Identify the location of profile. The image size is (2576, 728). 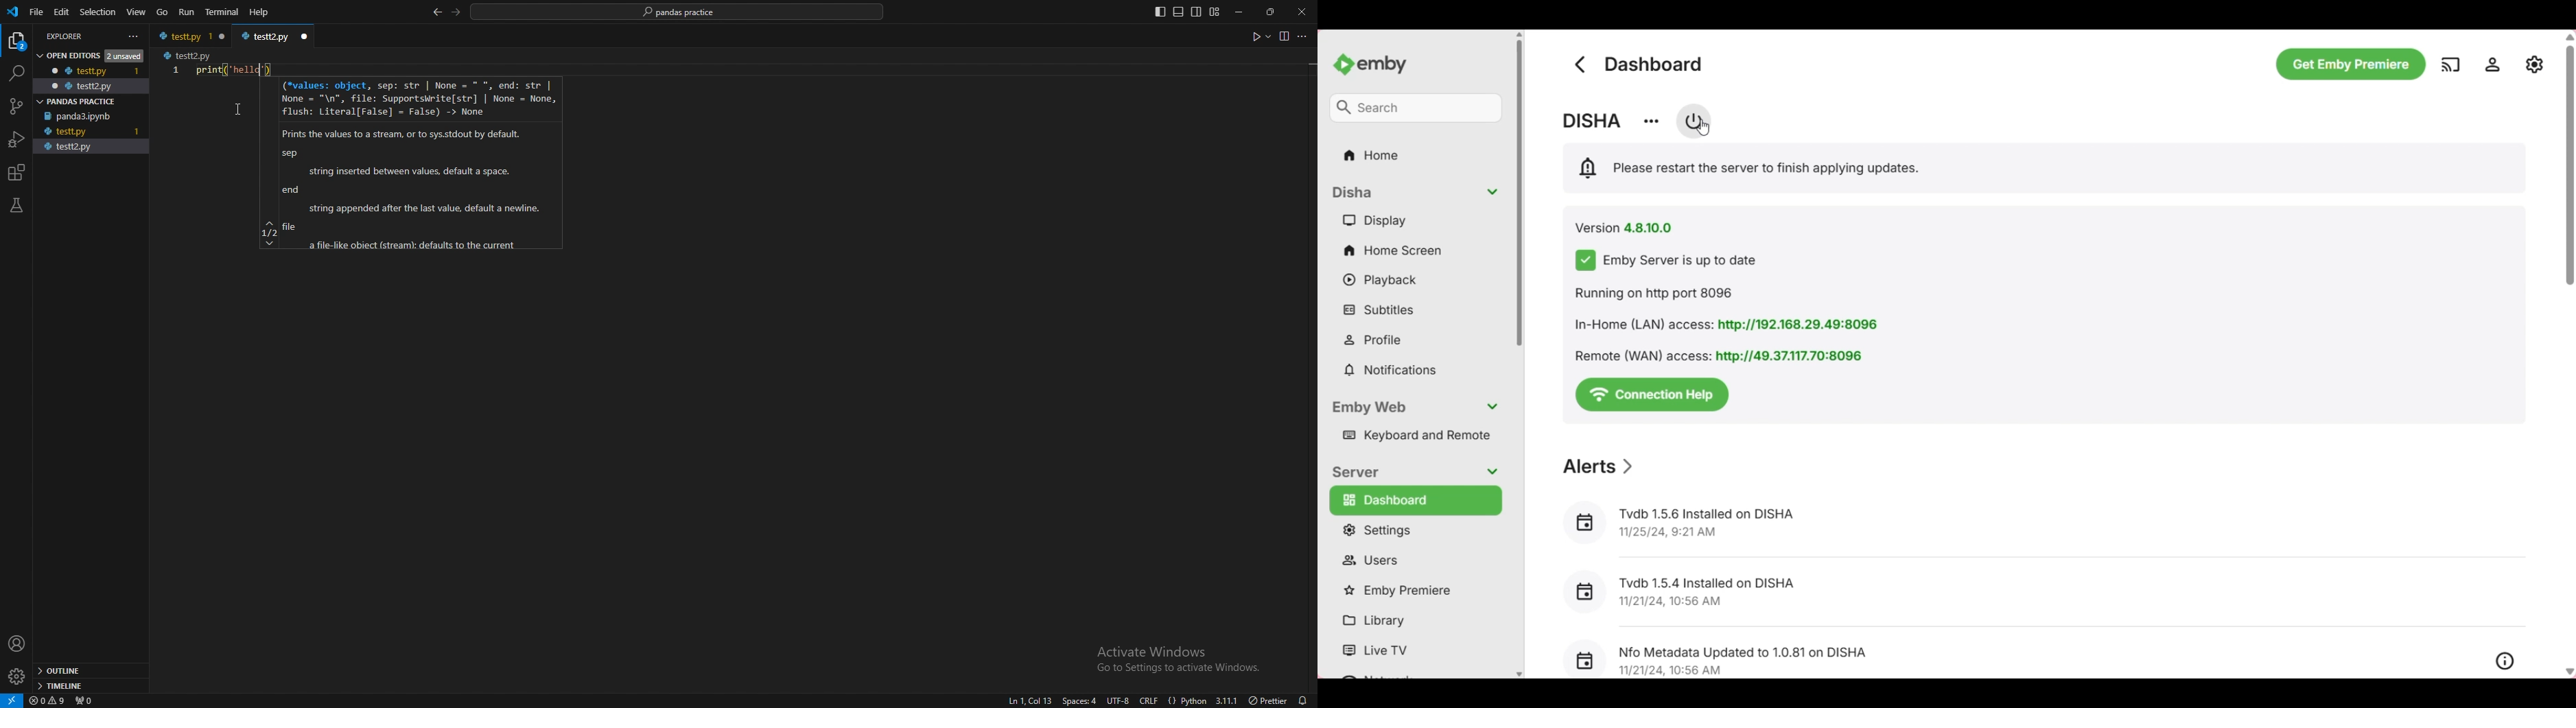
(17, 644).